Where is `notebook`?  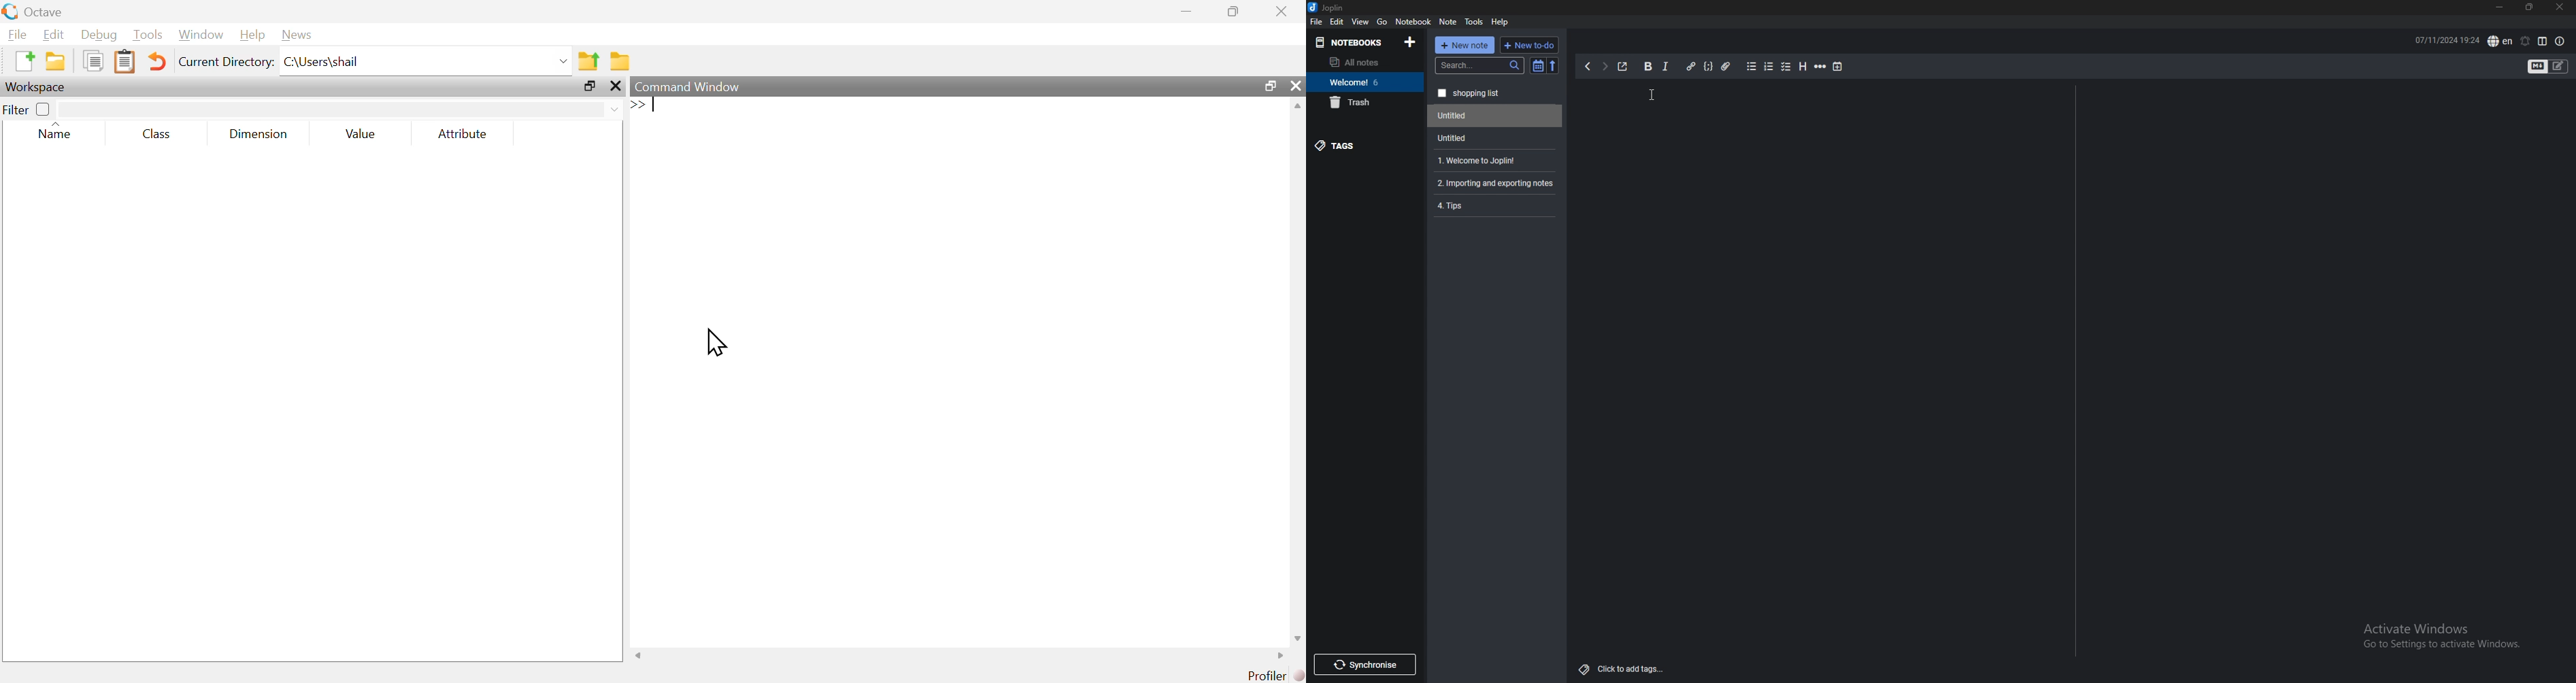
notebook is located at coordinates (1413, 21).